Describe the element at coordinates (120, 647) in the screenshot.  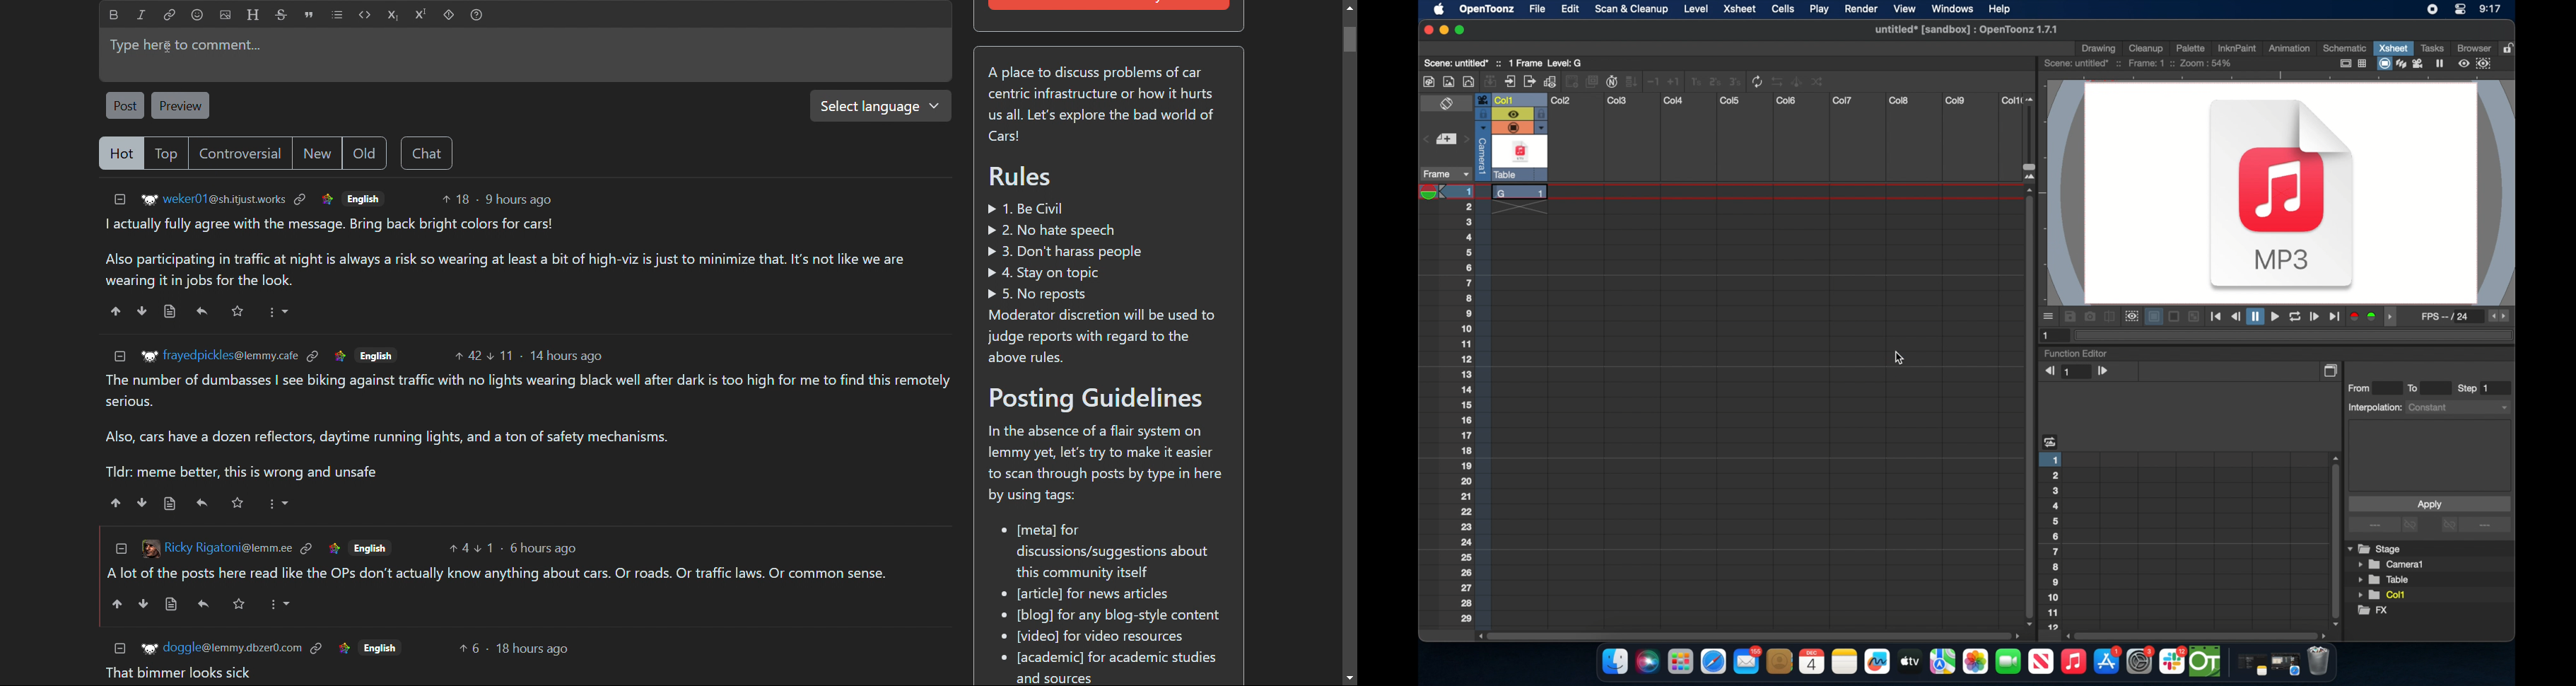
I see `collapse` at that location.